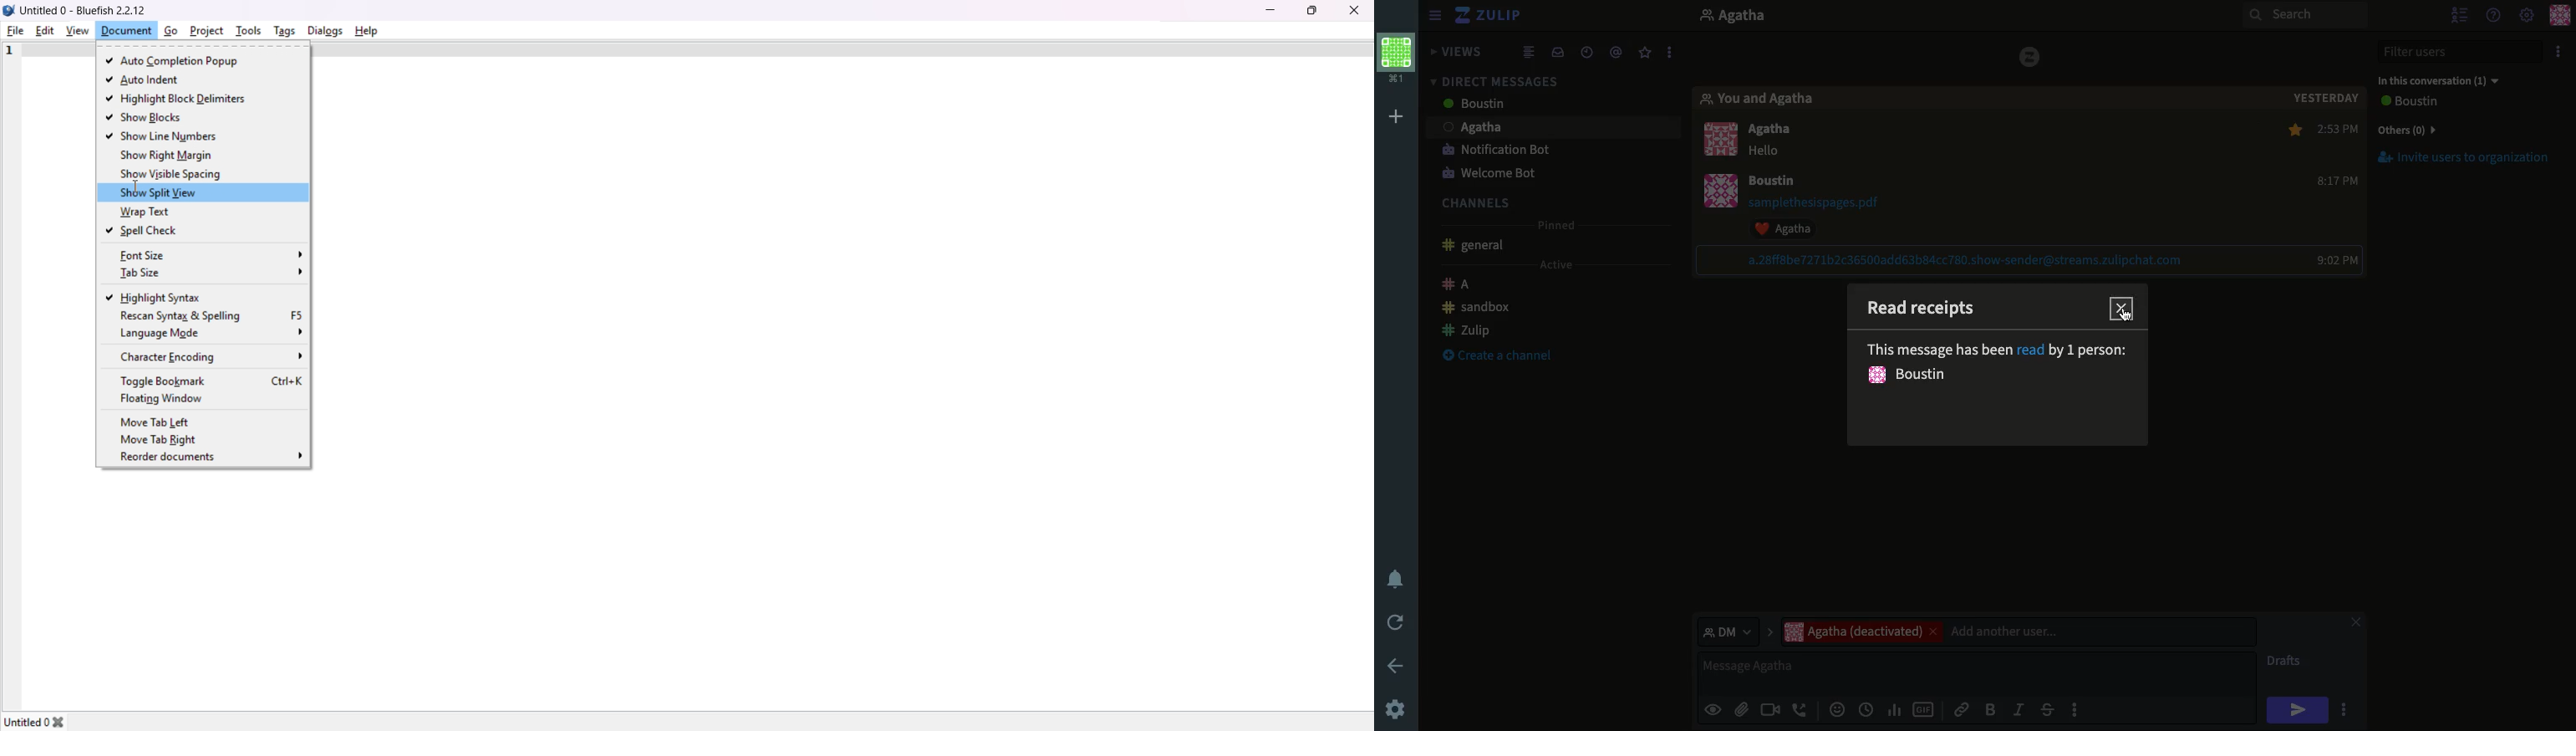 The image size is (2576, 756). What do you see at coordinates (1398, 621) in the screenshot?
I see `Refresh` at bounding box center [1398, 621].